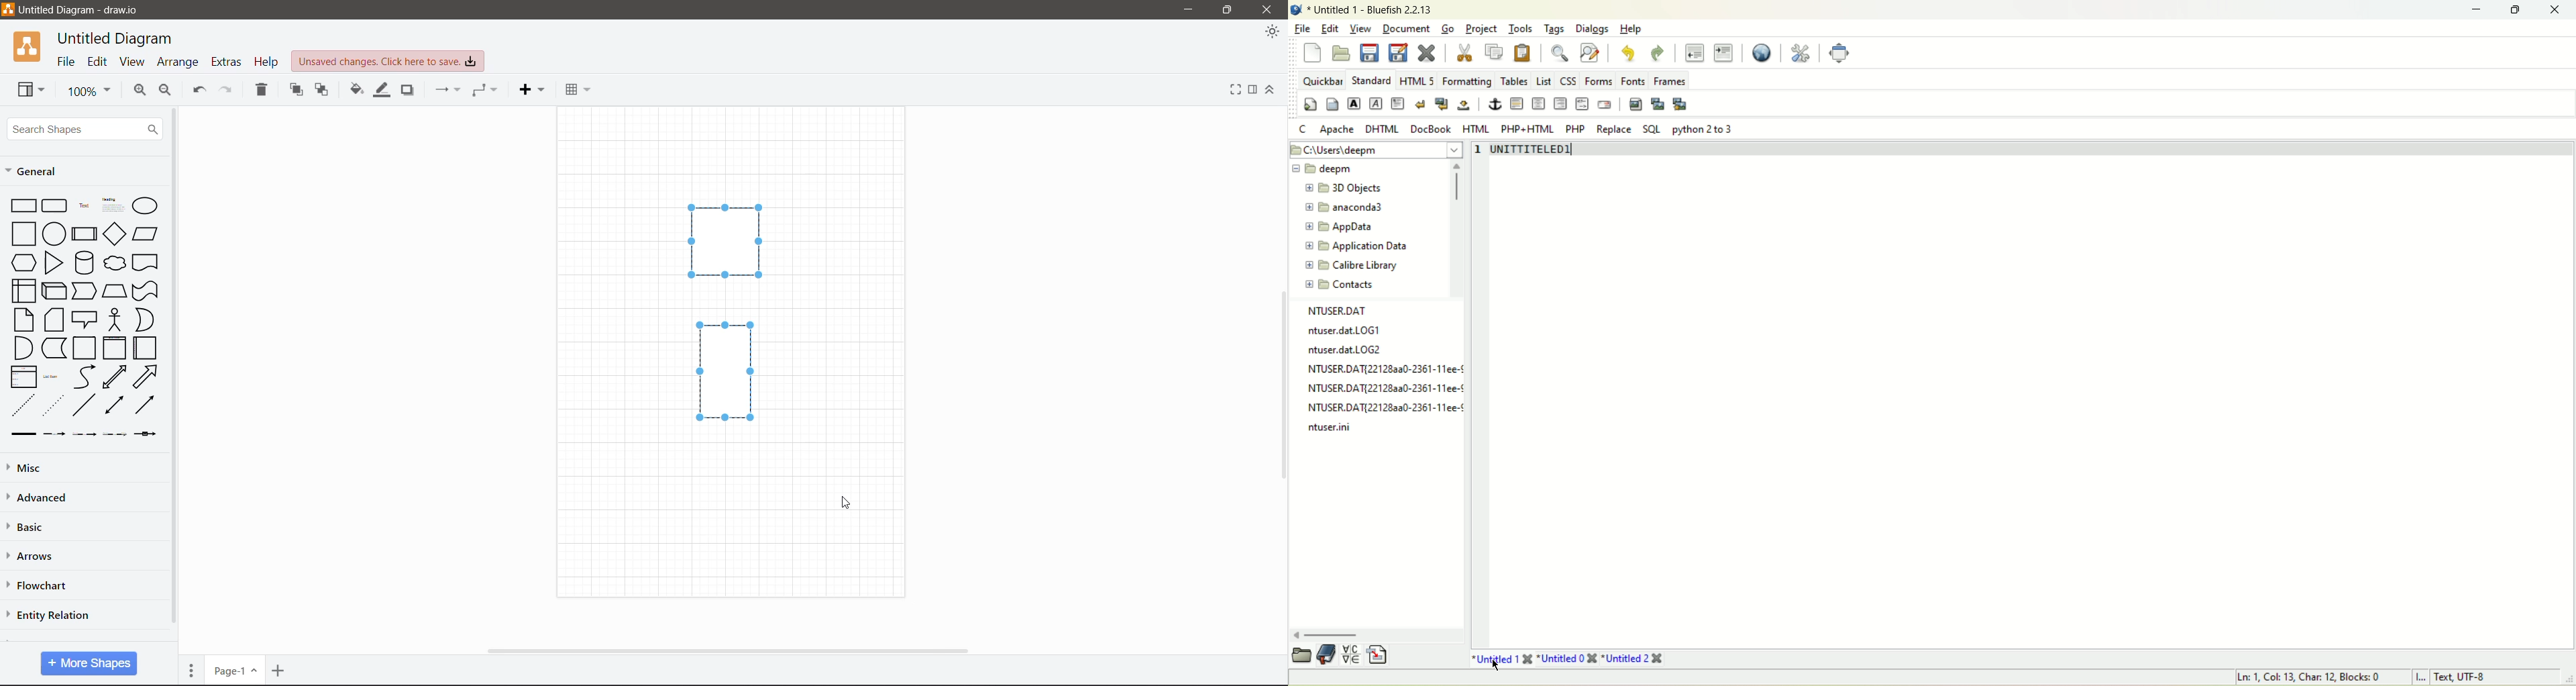 The image size is (2576, 700). Describe the element at coordinates (1269, 10) in the screenshot. I see `Close` at that location.